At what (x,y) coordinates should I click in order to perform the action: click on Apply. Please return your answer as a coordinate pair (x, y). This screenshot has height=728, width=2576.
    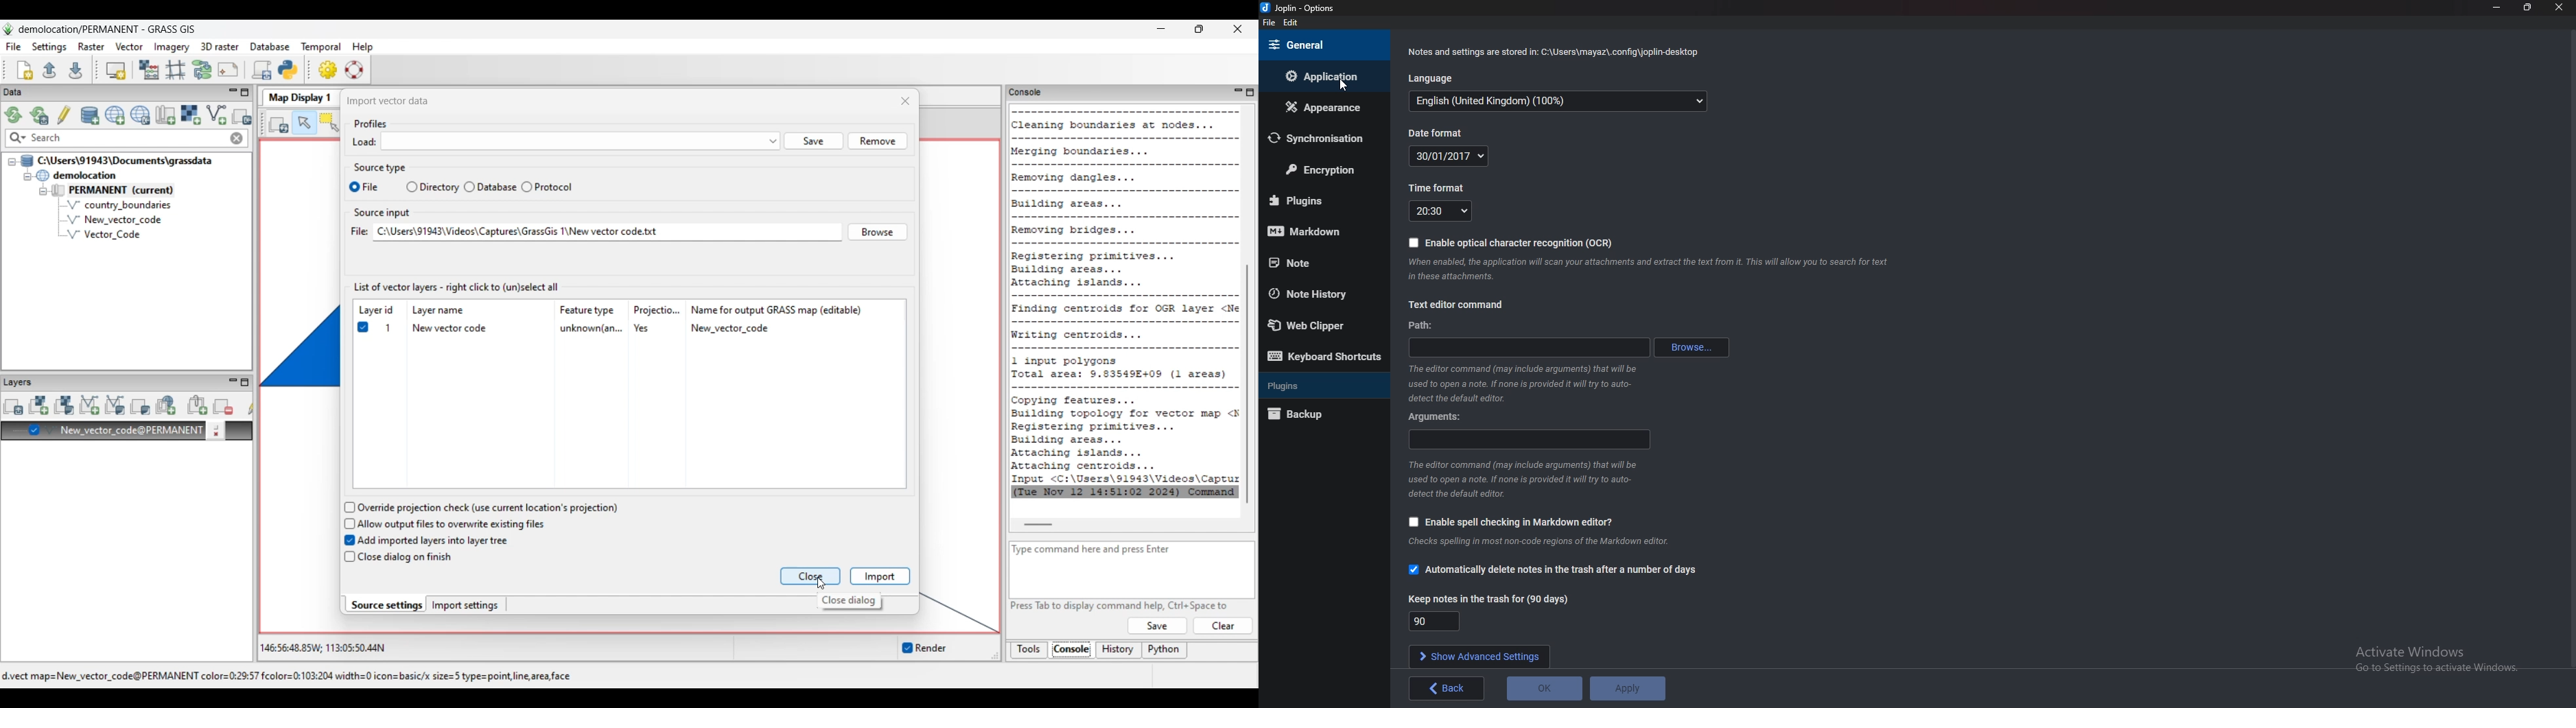
    Looking at the image, I should click on (1628, 688).